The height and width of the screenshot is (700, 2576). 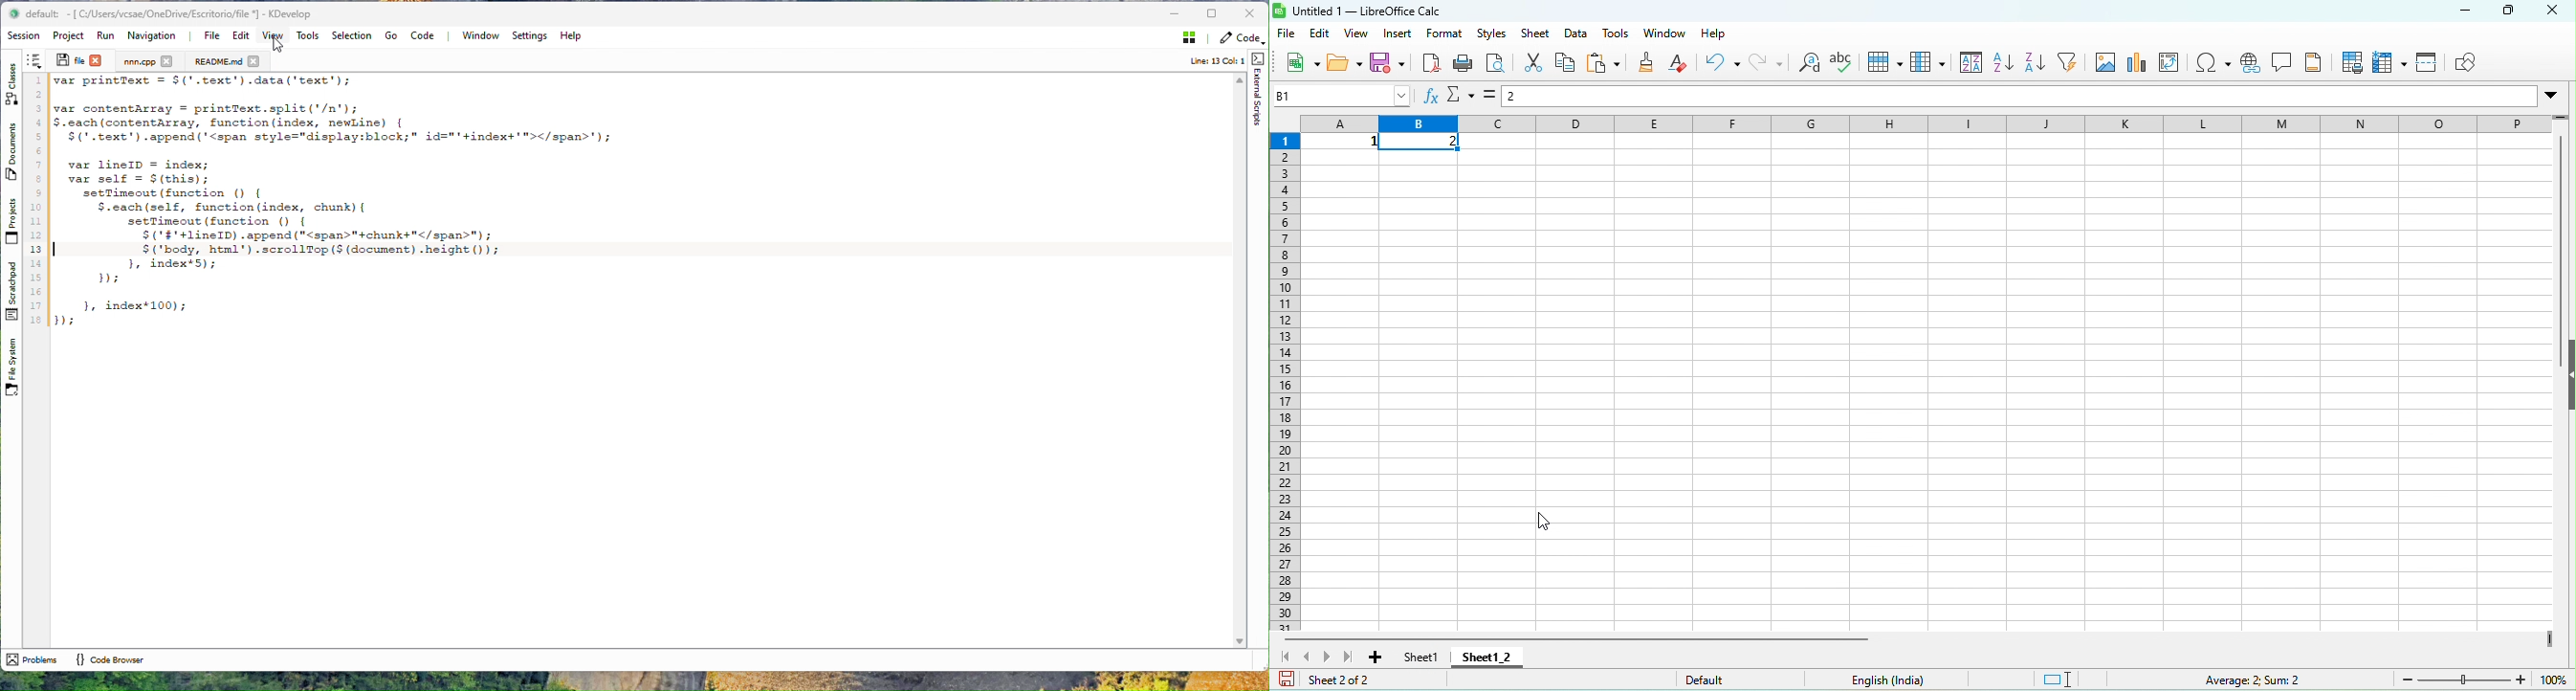 What do you see at coordinates (1888, 65) in the screenshot?
I see `row` at bounding box center [1888, 65].